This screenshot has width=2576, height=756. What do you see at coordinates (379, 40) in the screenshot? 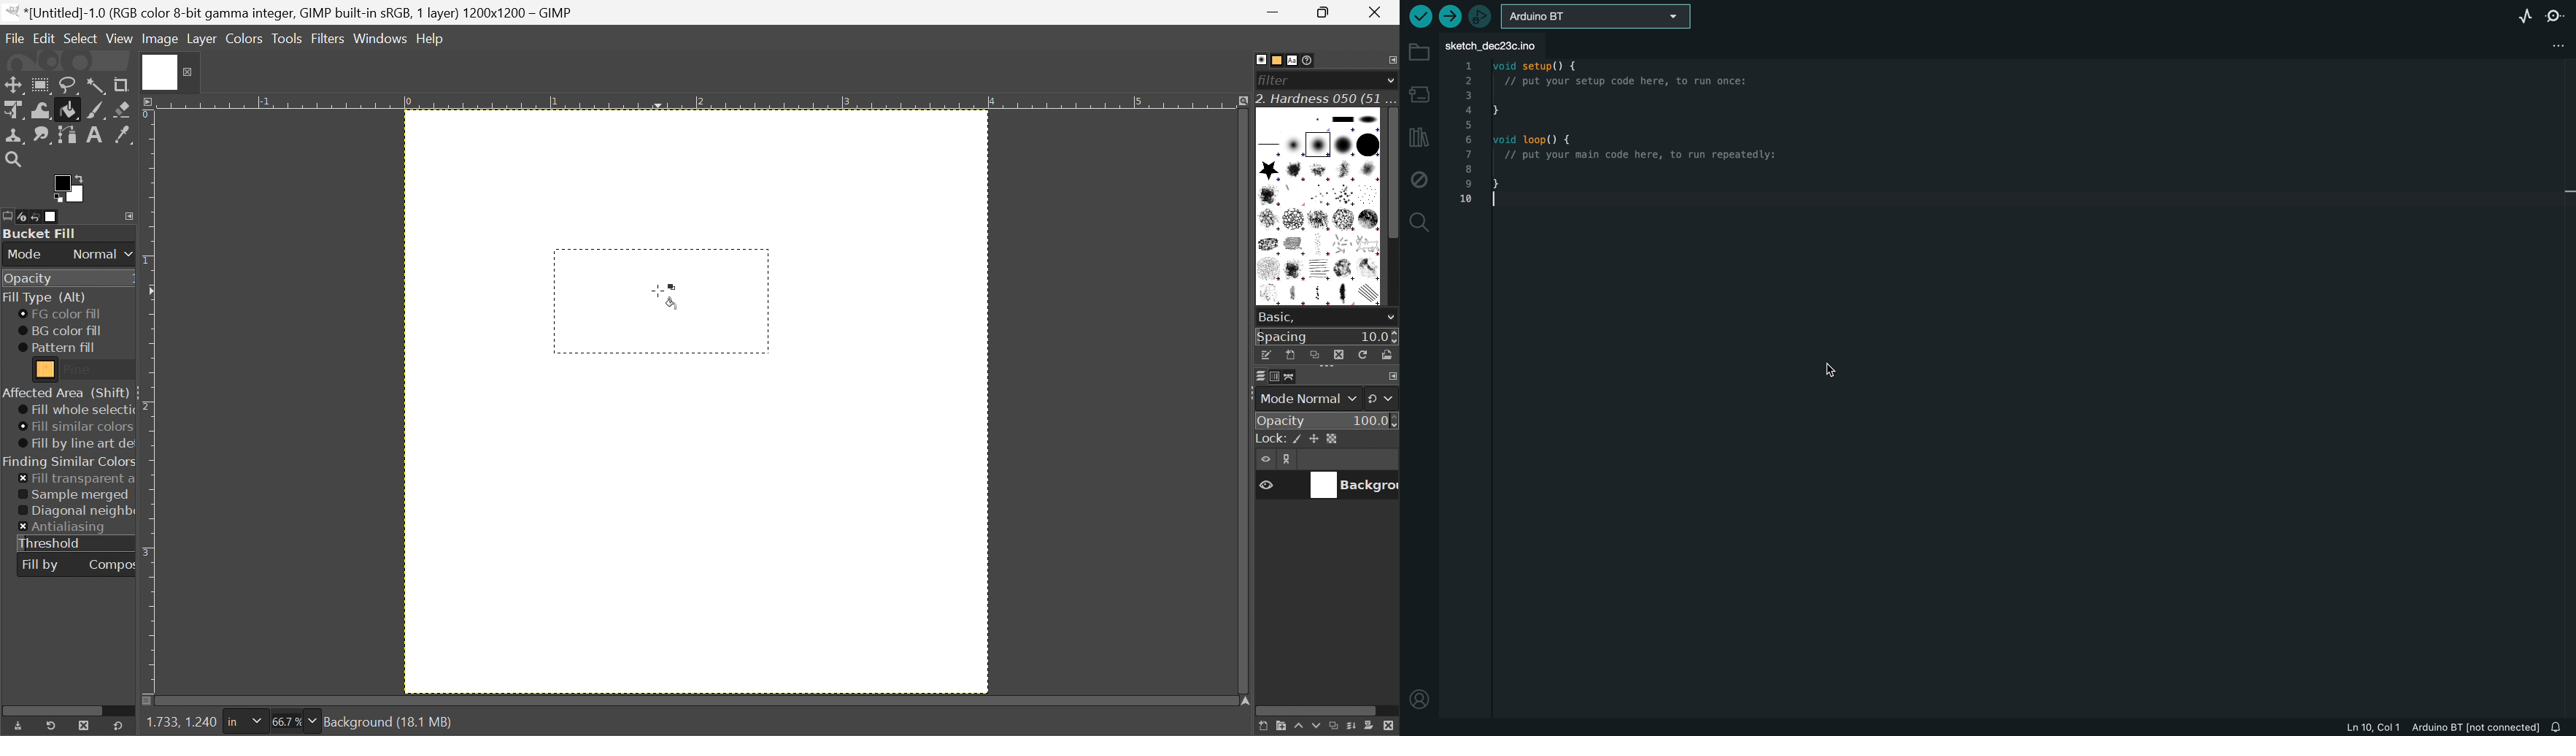
I see `Windows` at bounding box center [379, 40].